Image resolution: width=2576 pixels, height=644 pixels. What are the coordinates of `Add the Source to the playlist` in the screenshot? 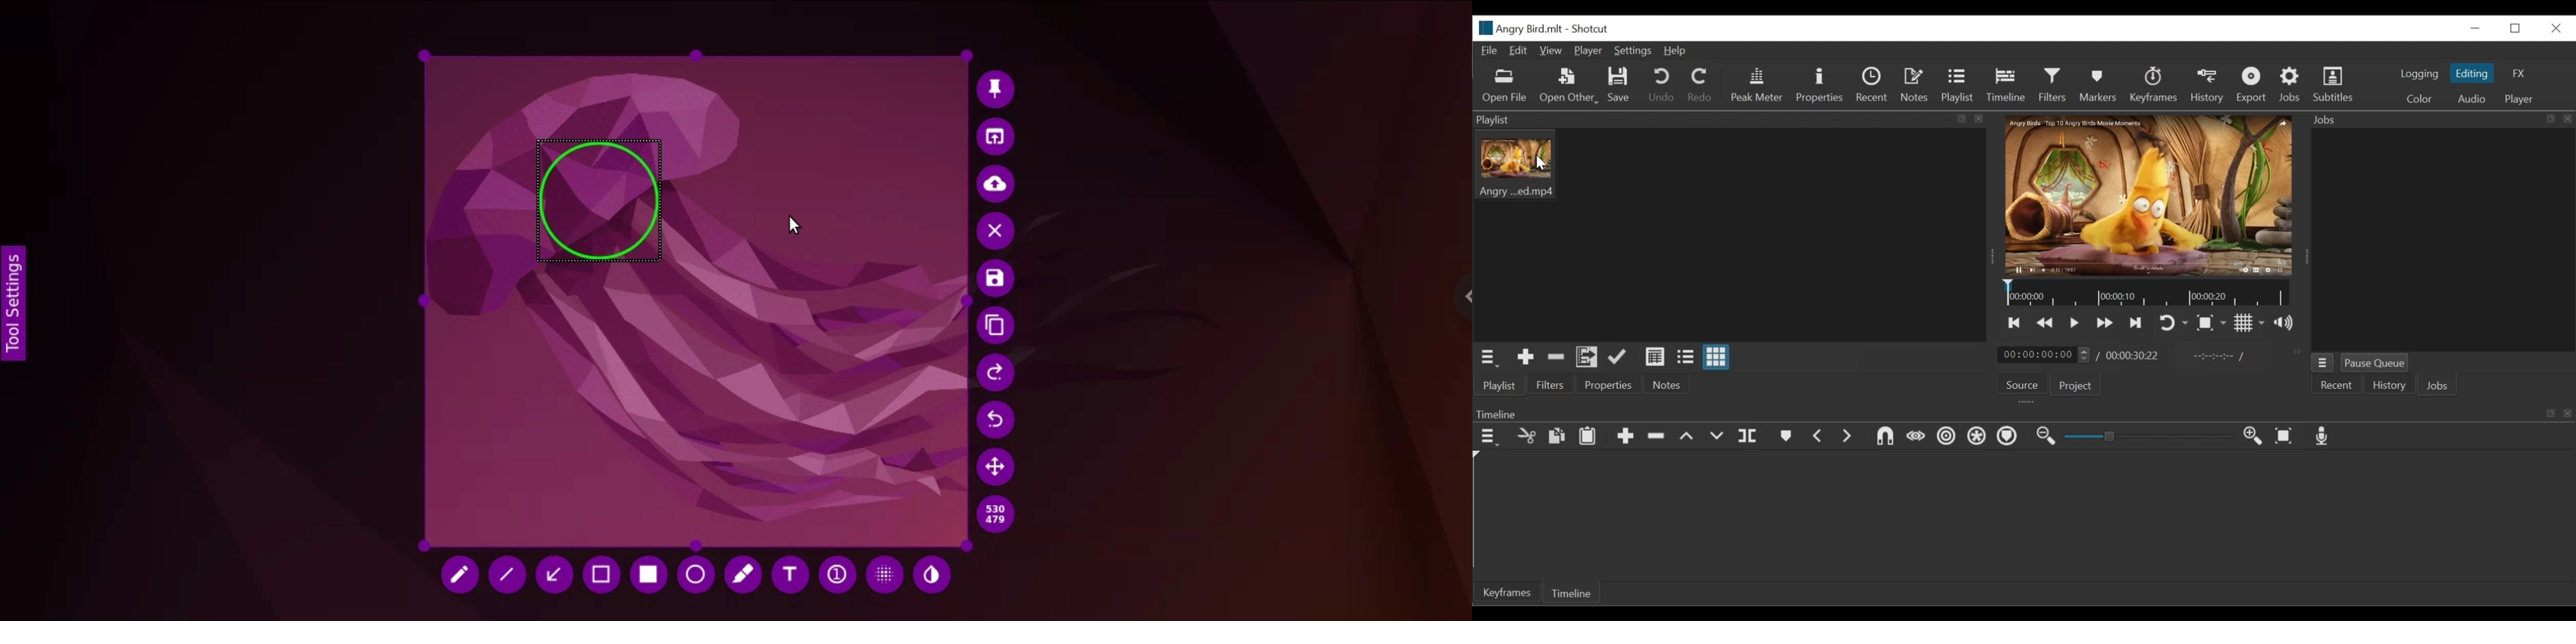 It's located at (1525, 357).